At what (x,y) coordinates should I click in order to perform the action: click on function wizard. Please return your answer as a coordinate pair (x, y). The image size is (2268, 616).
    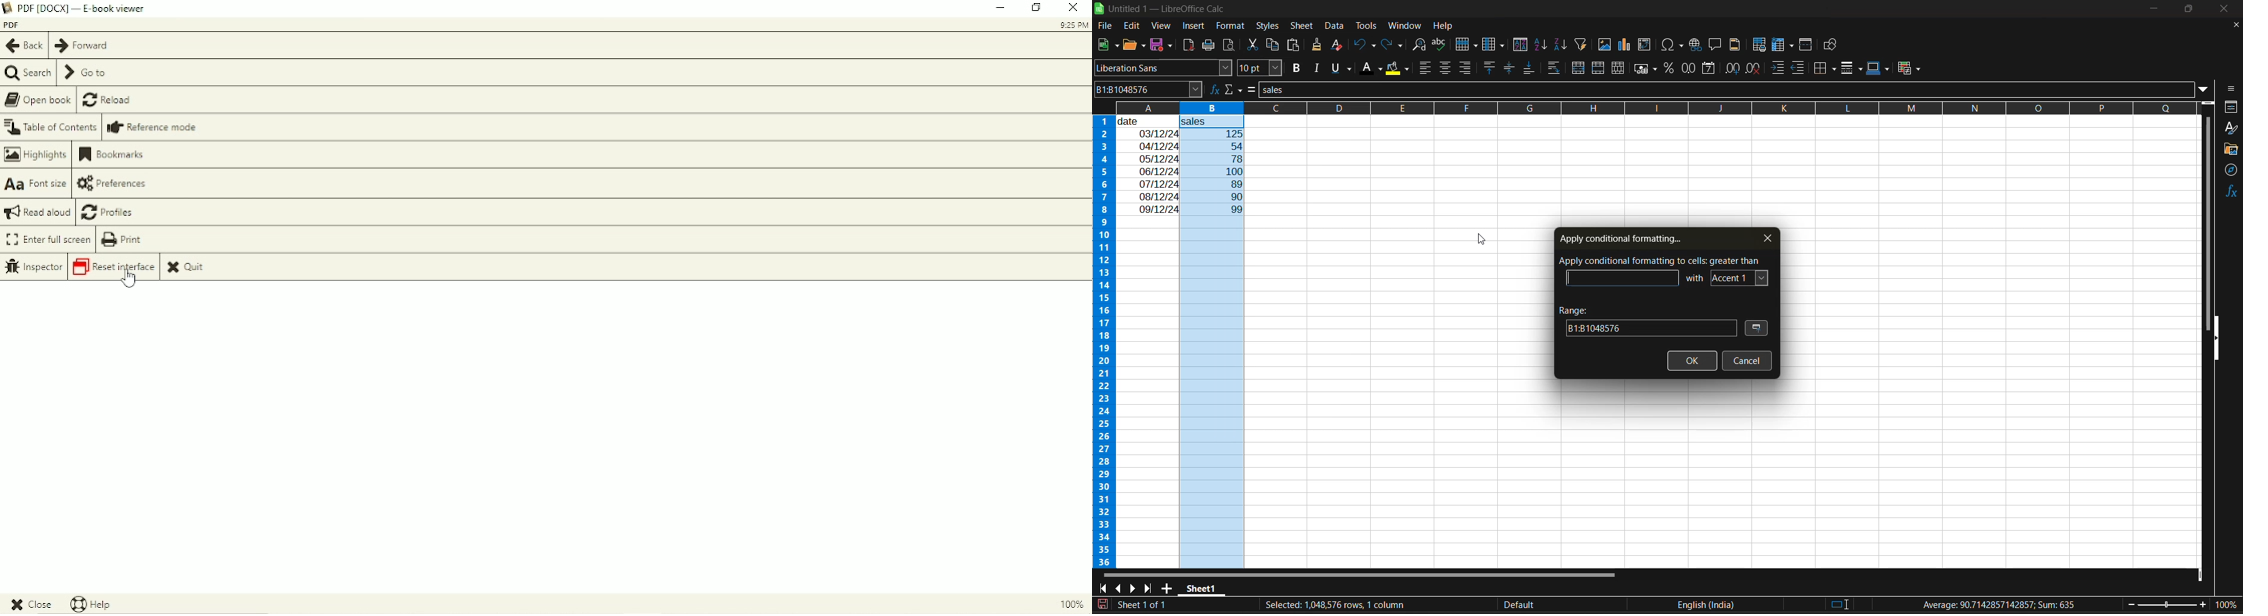
    Looking at the image, I should click on (1213, 89).